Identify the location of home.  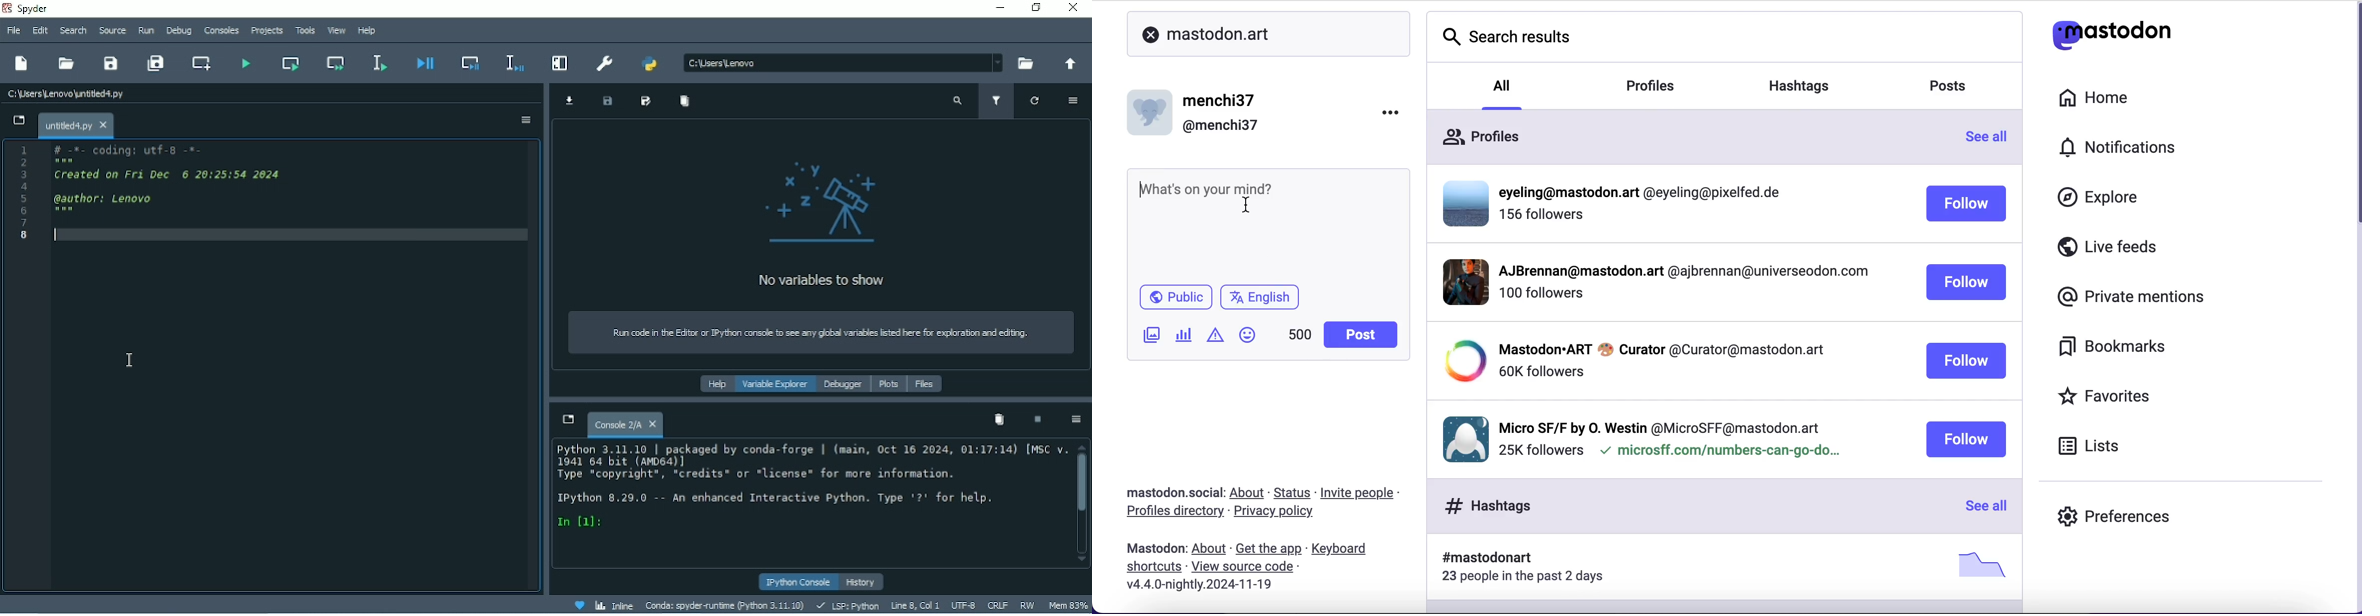
(2098, 99).